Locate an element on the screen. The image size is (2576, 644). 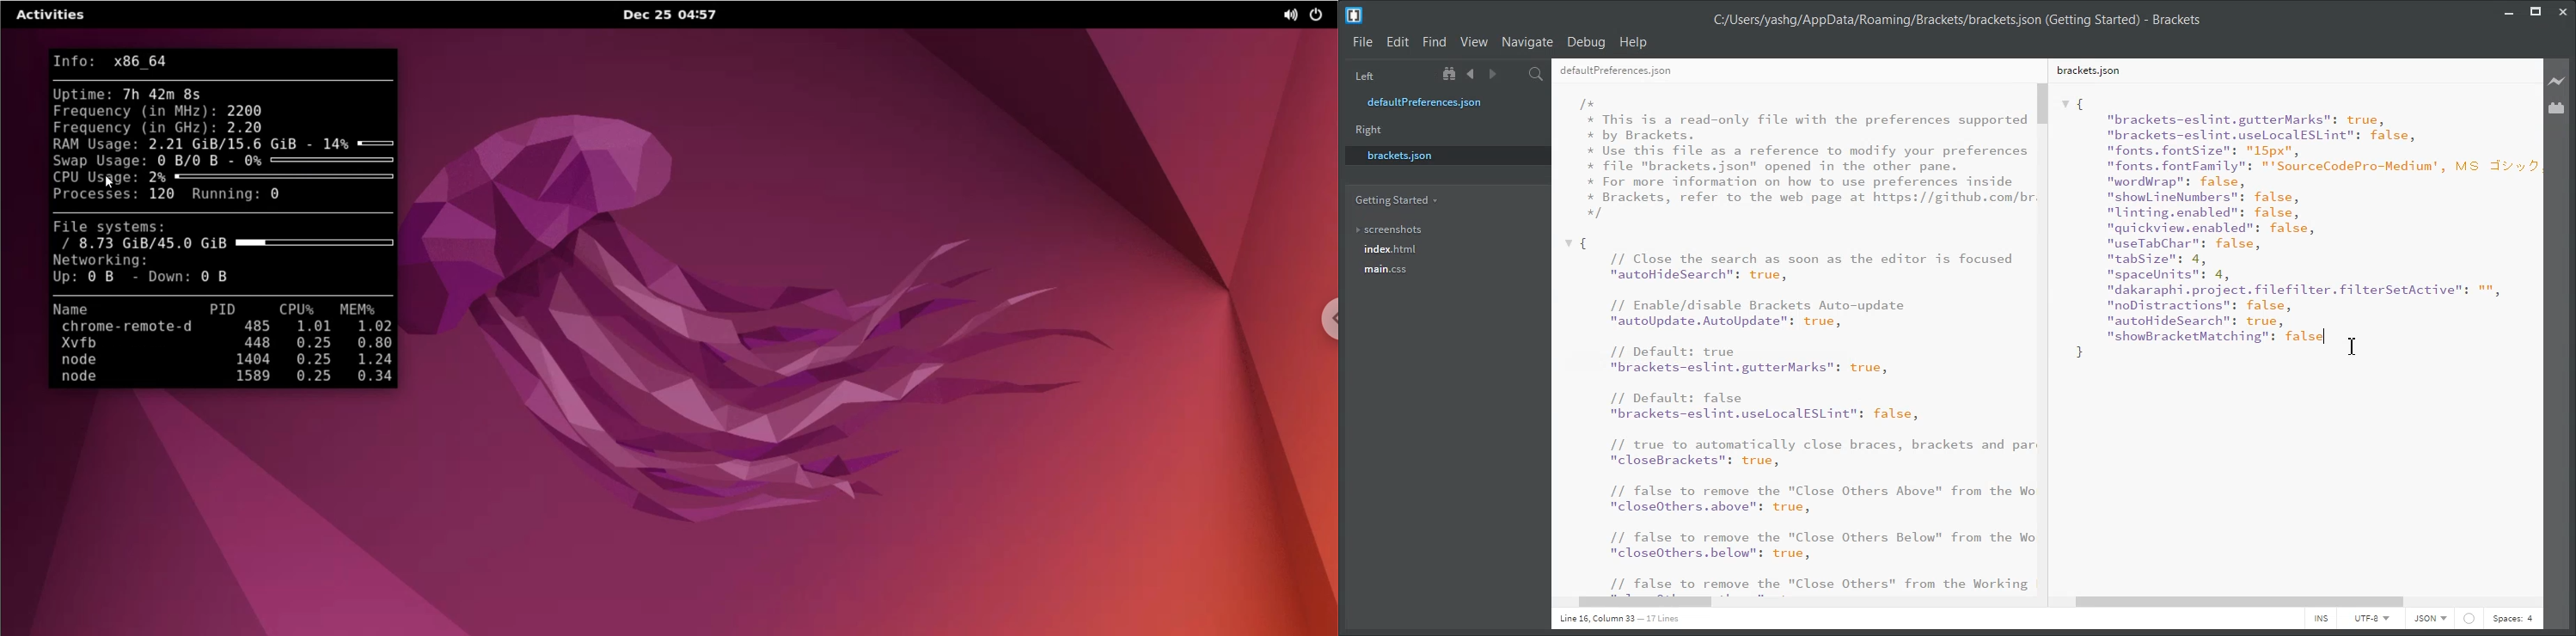
defaultPreferences.json is located at coordinates (1435, 102).